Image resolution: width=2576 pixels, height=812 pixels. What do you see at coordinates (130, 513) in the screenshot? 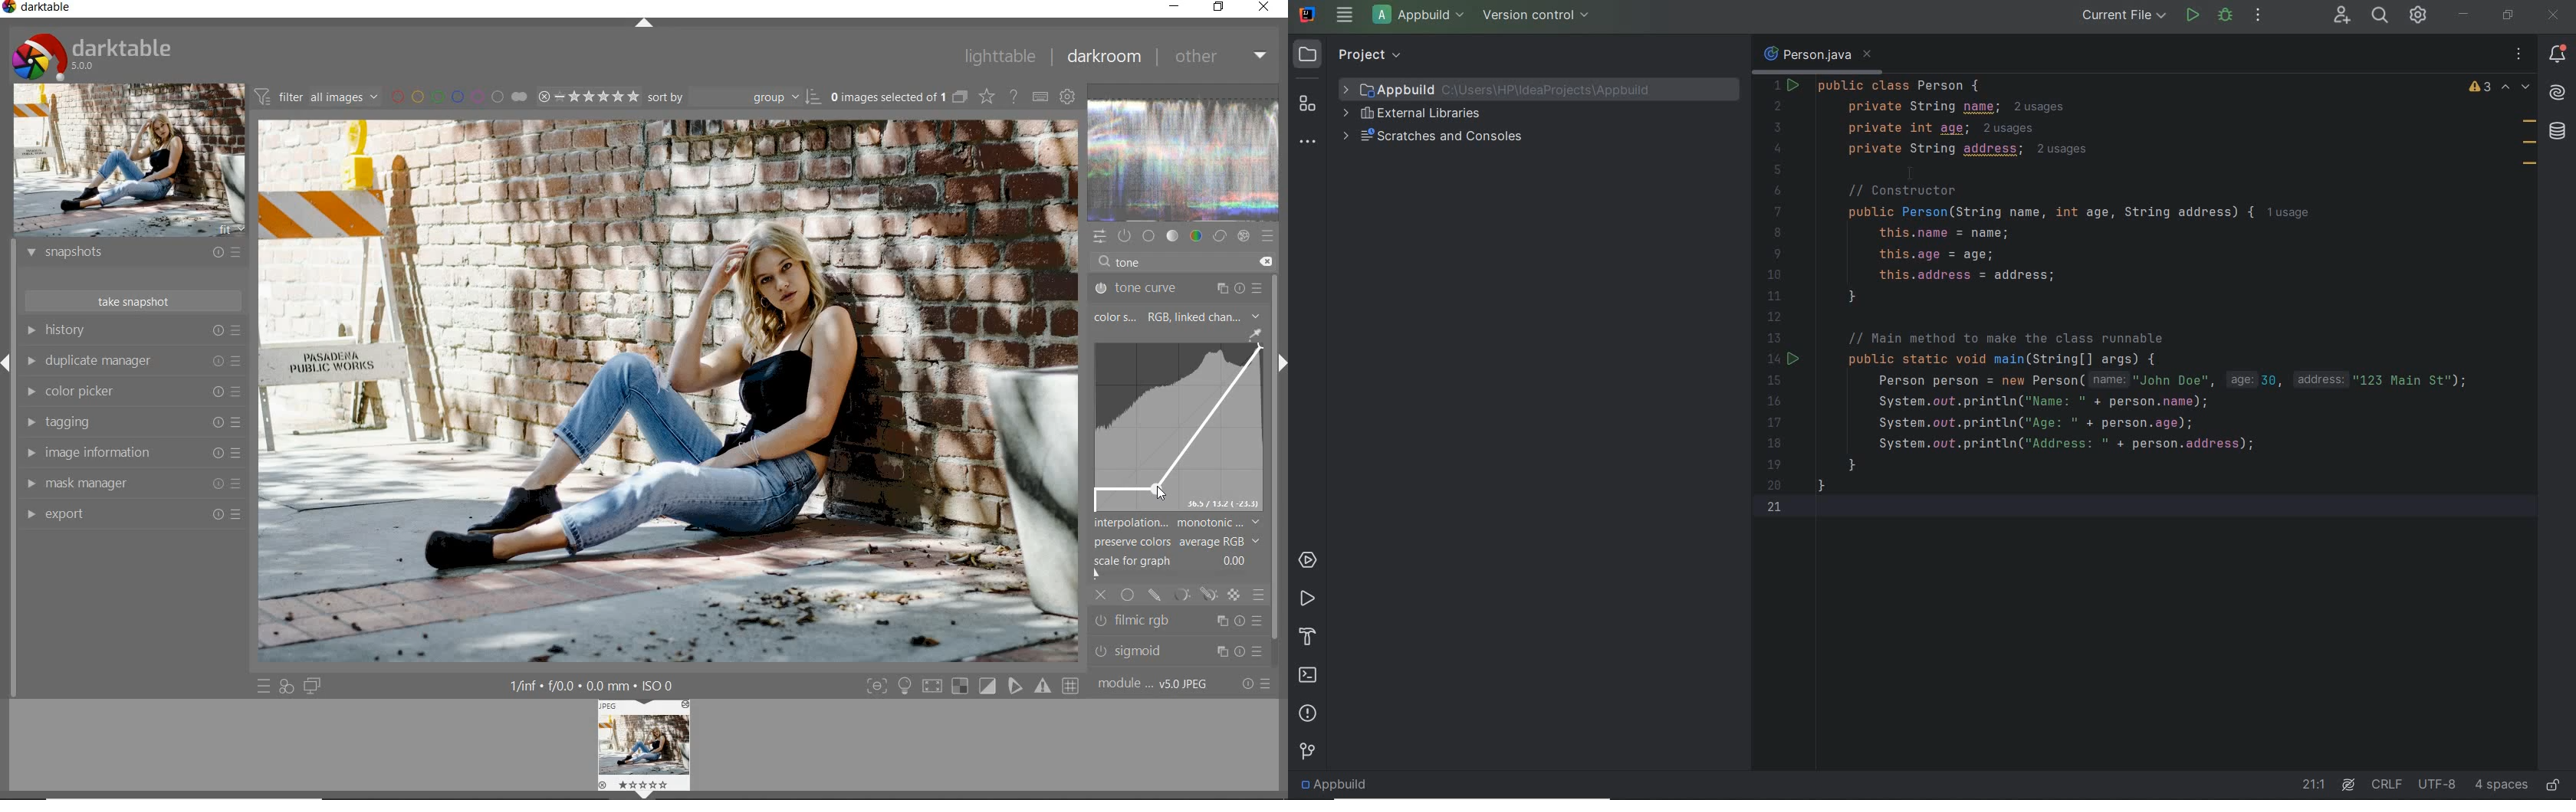
I see `export` at bounding box center [130, 513].